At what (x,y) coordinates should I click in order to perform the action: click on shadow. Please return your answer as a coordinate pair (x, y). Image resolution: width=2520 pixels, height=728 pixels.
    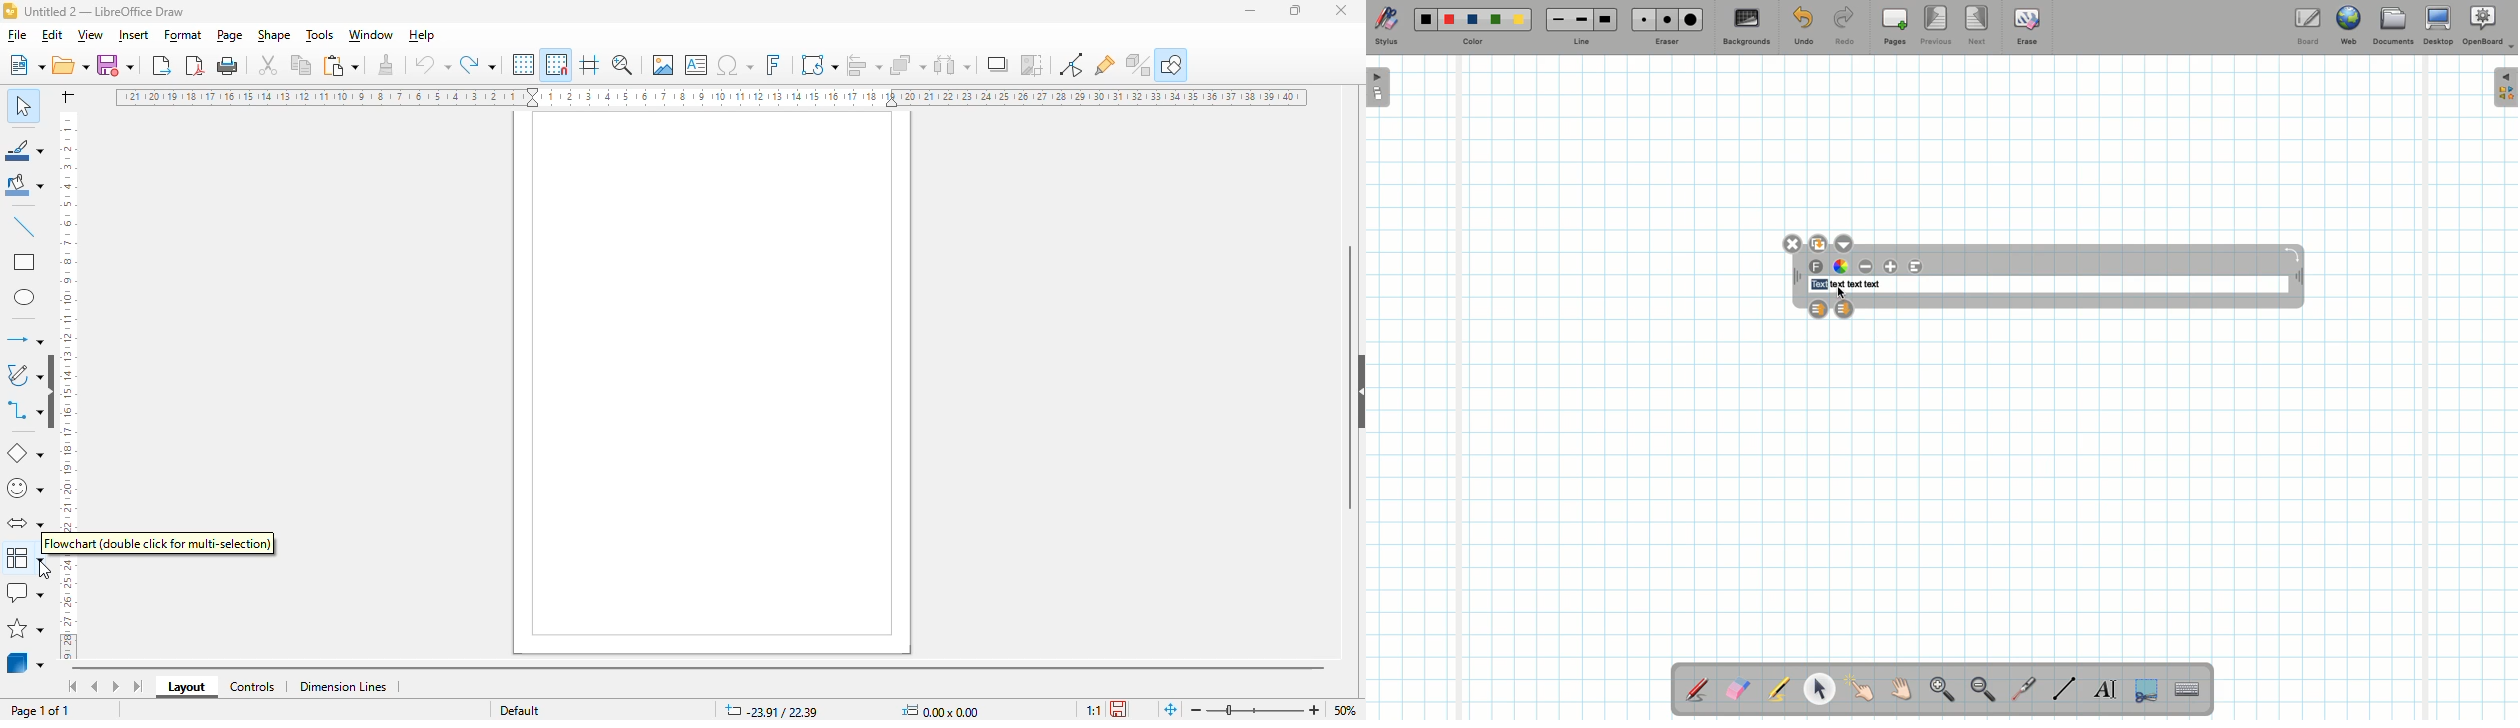
    Looking at the image, I should click on (998, 65).